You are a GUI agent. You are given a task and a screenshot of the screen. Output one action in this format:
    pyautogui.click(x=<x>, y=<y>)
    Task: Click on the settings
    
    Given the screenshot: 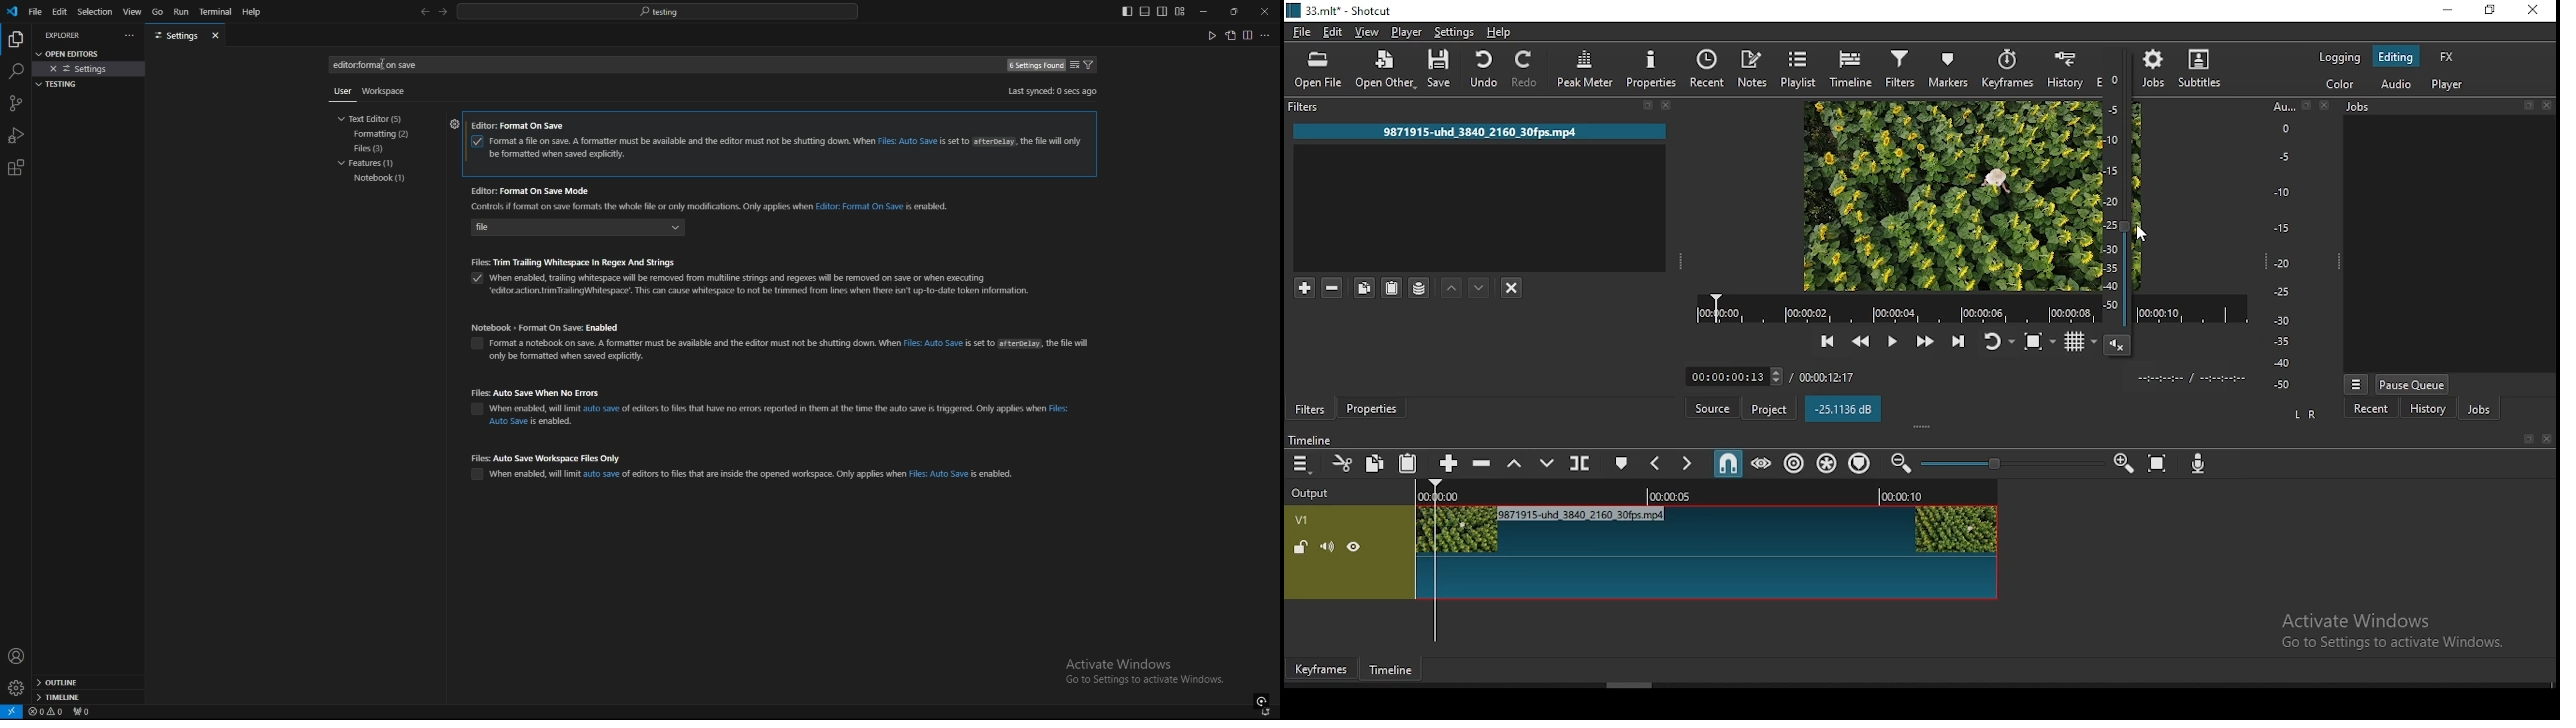 What is the action you would take?
    pyautogui.click(x=1452, y=32)
    